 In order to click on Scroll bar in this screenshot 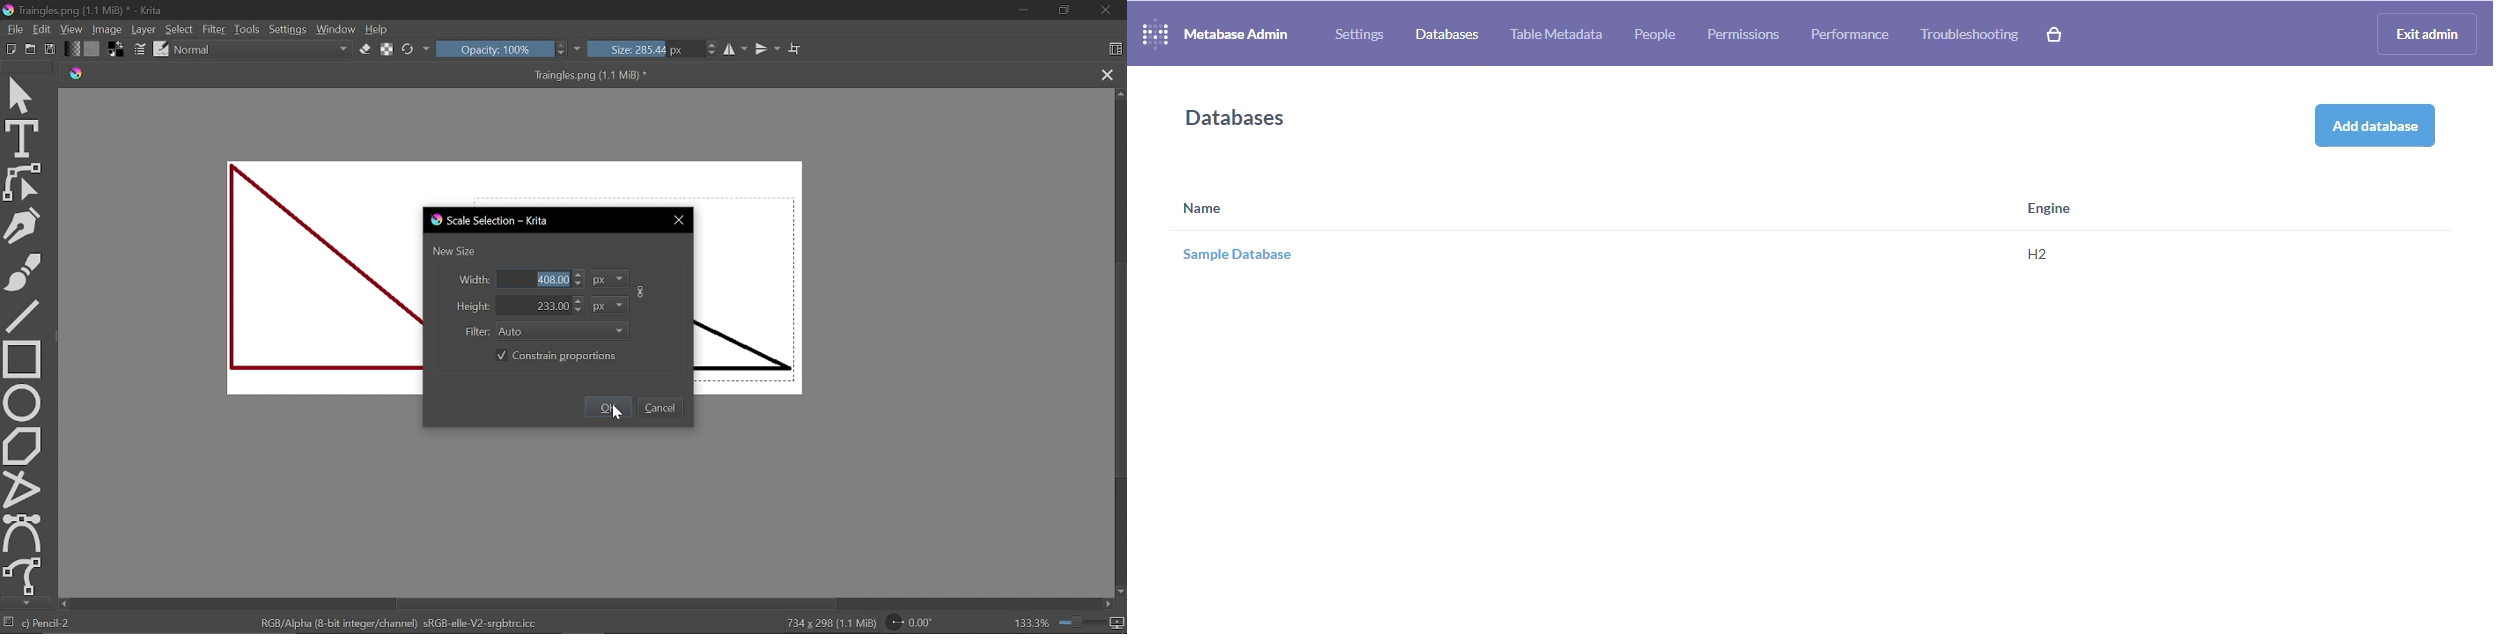, I will do `click(1118, 342)`.